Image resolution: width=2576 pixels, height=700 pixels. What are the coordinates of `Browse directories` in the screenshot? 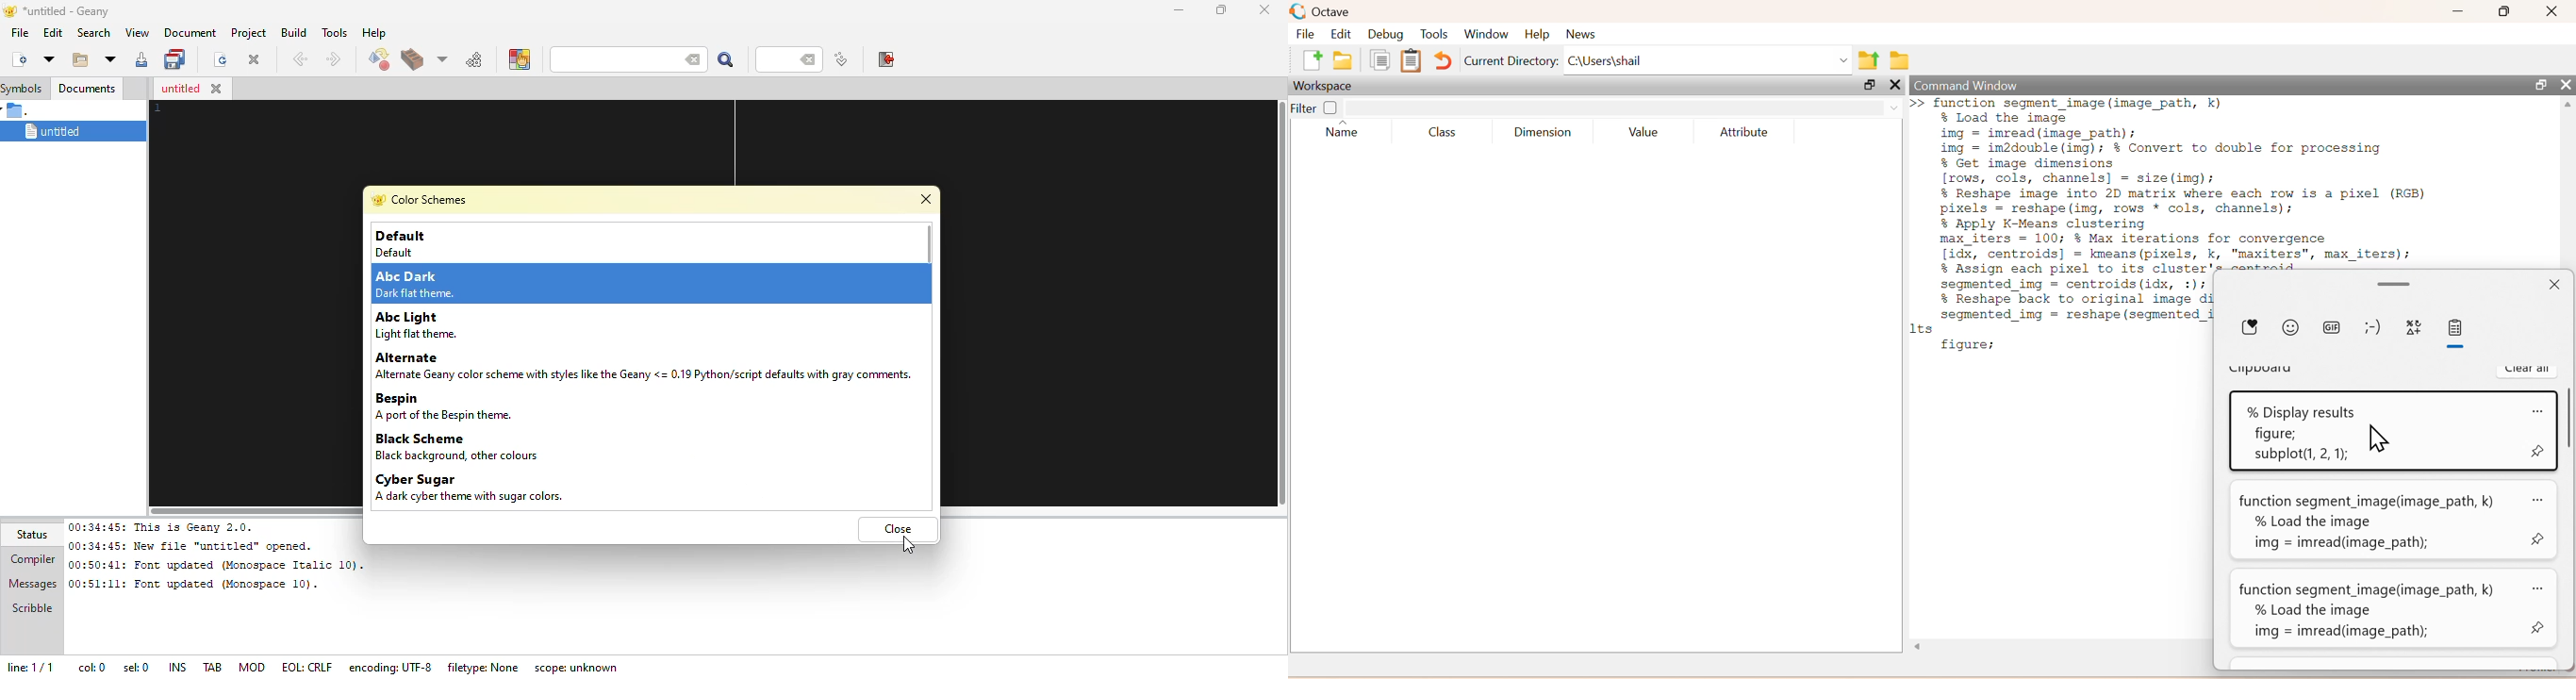 It's located at (1899, 62).